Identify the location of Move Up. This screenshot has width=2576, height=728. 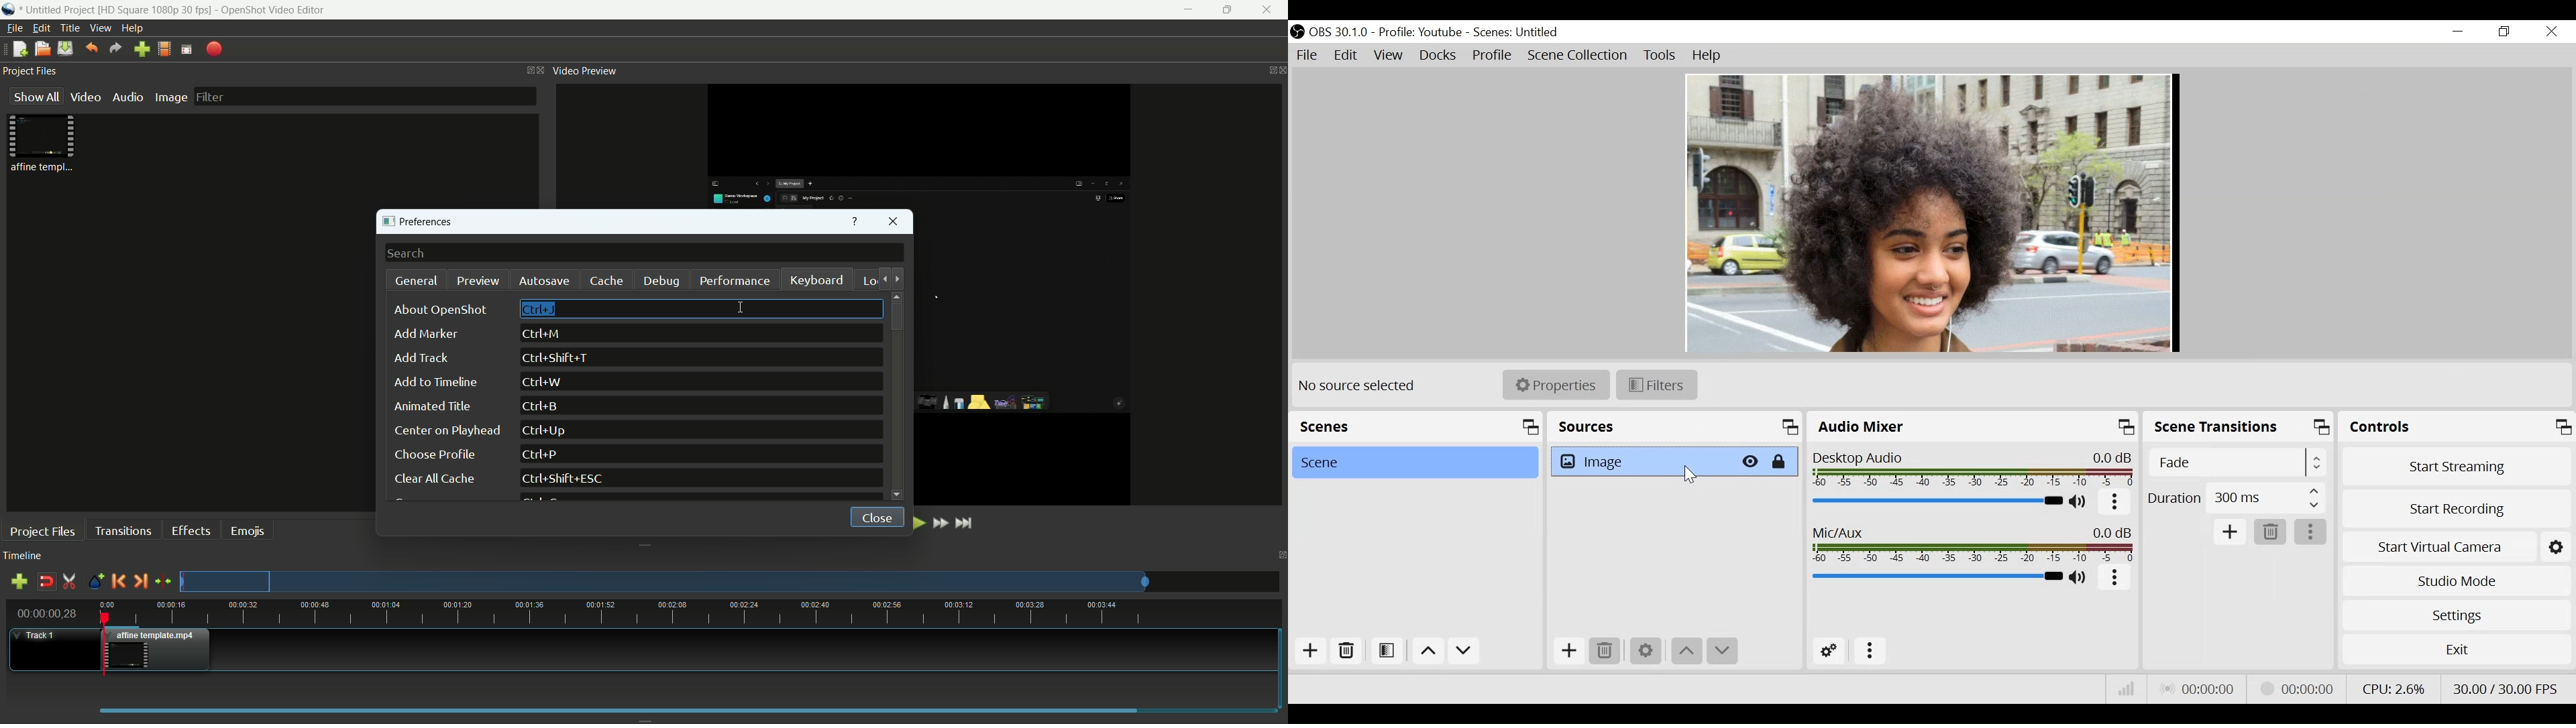
(1686, 650).